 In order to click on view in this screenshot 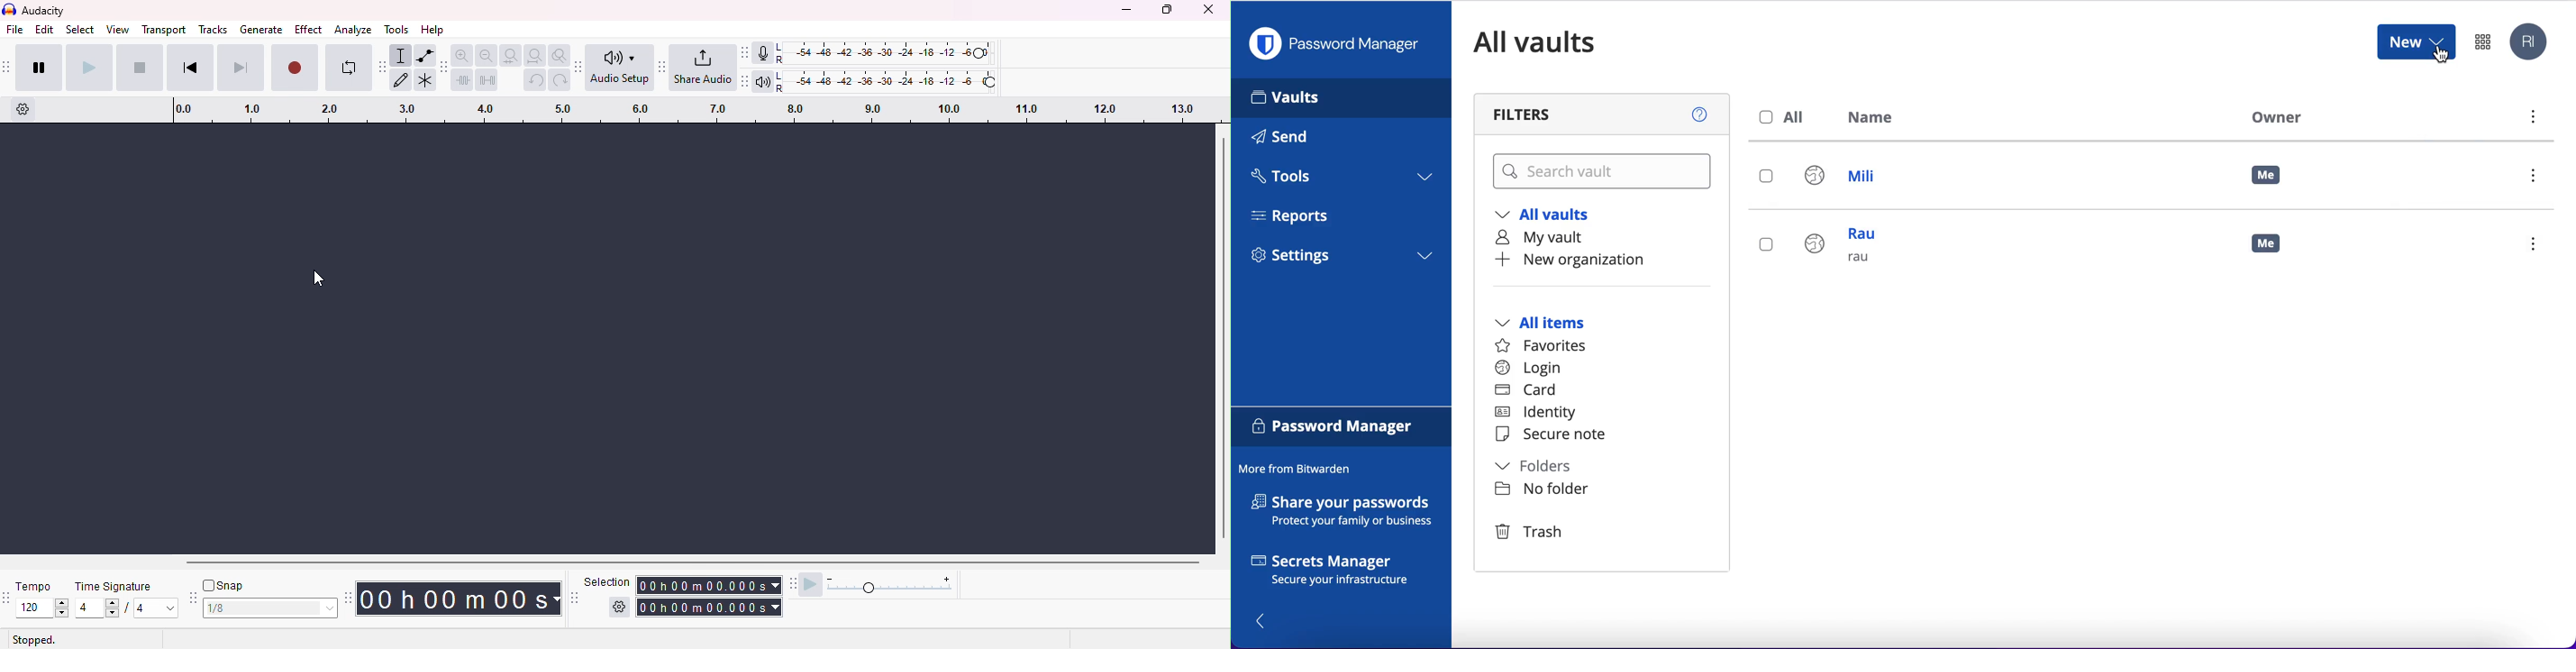, I will do `click(117, 30)`.